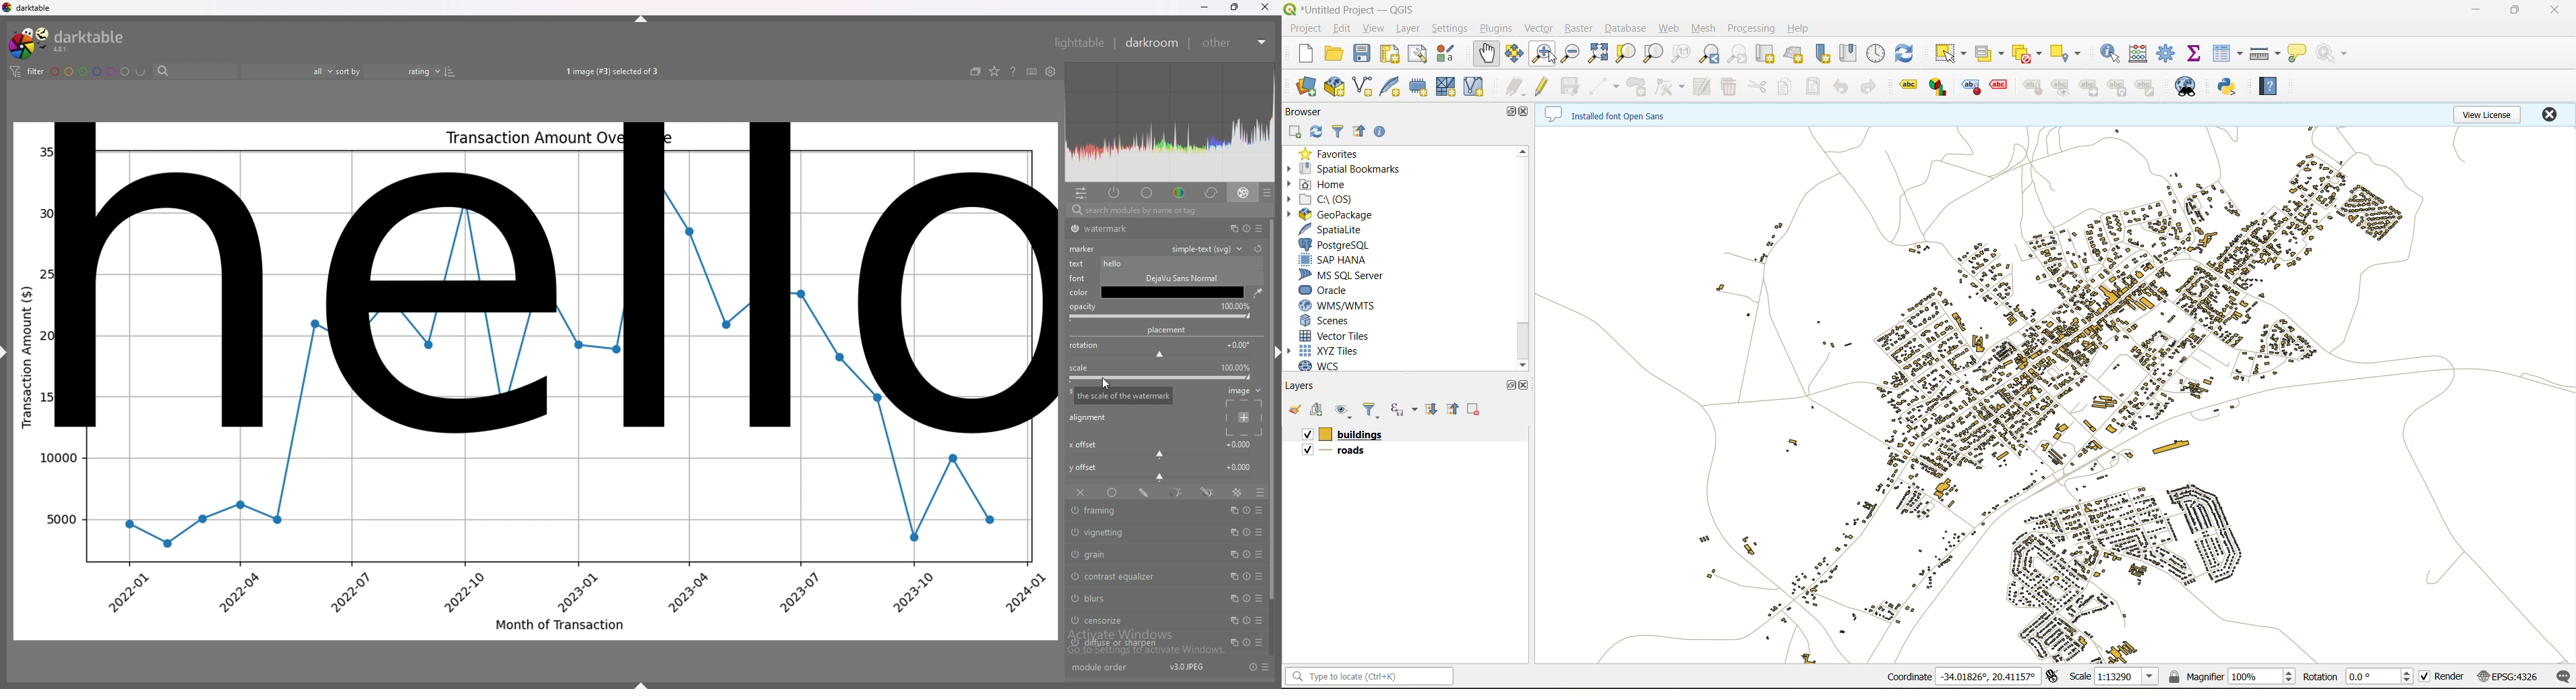 This screenshot has height=700, width=2576. Describe the element at coordinates (1073, 574) in the screenshot. I see `switch off` at that location.